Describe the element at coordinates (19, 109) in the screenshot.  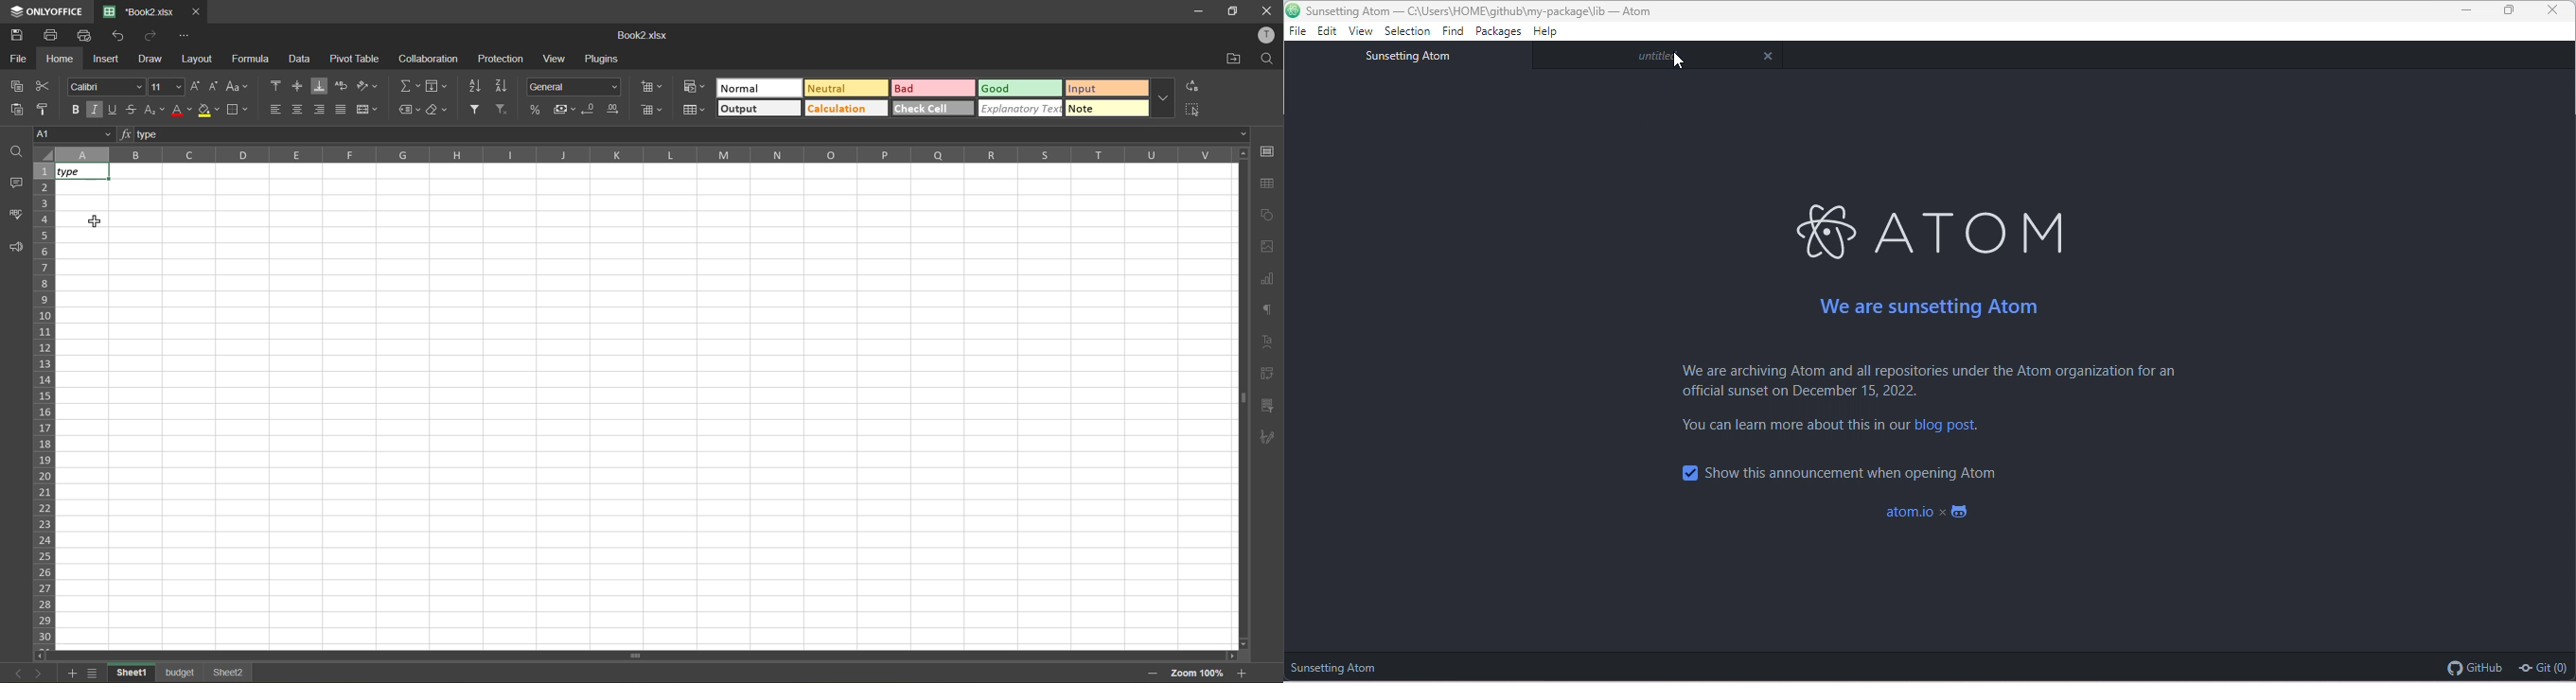
I see `paste` at that location.